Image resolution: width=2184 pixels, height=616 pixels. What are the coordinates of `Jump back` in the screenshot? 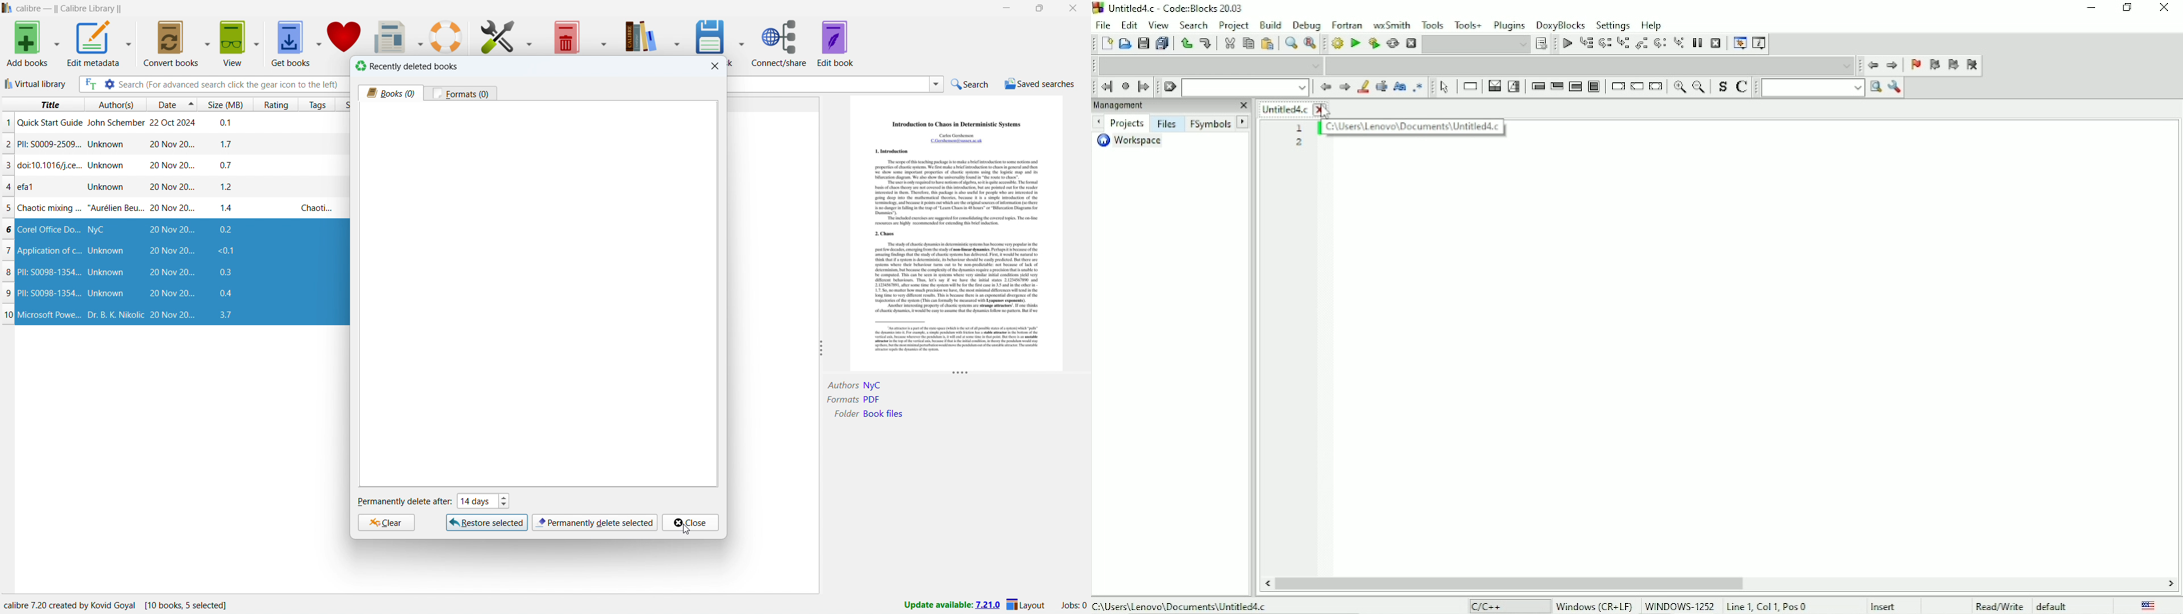 It's located at (1872, 65).